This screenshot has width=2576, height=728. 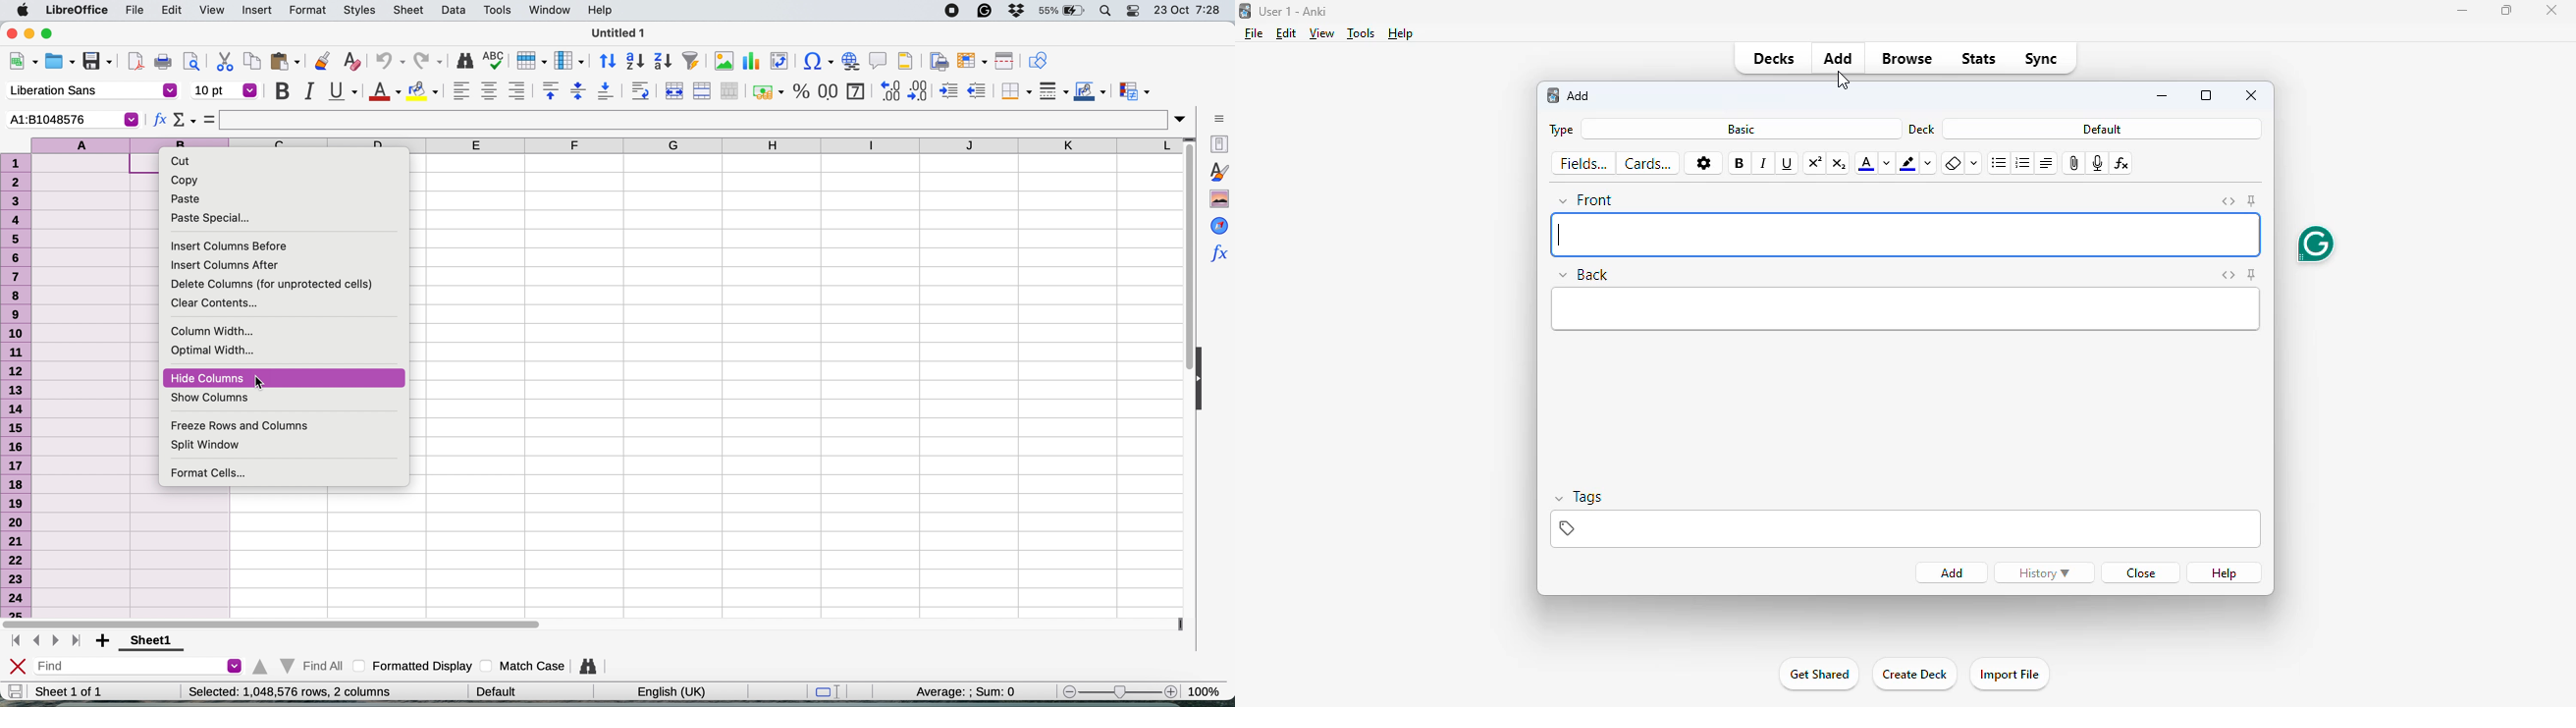 What do you see at coordinates (1840, 57) in the screenshot?
I see `add` at bounding box center [1840, 57].